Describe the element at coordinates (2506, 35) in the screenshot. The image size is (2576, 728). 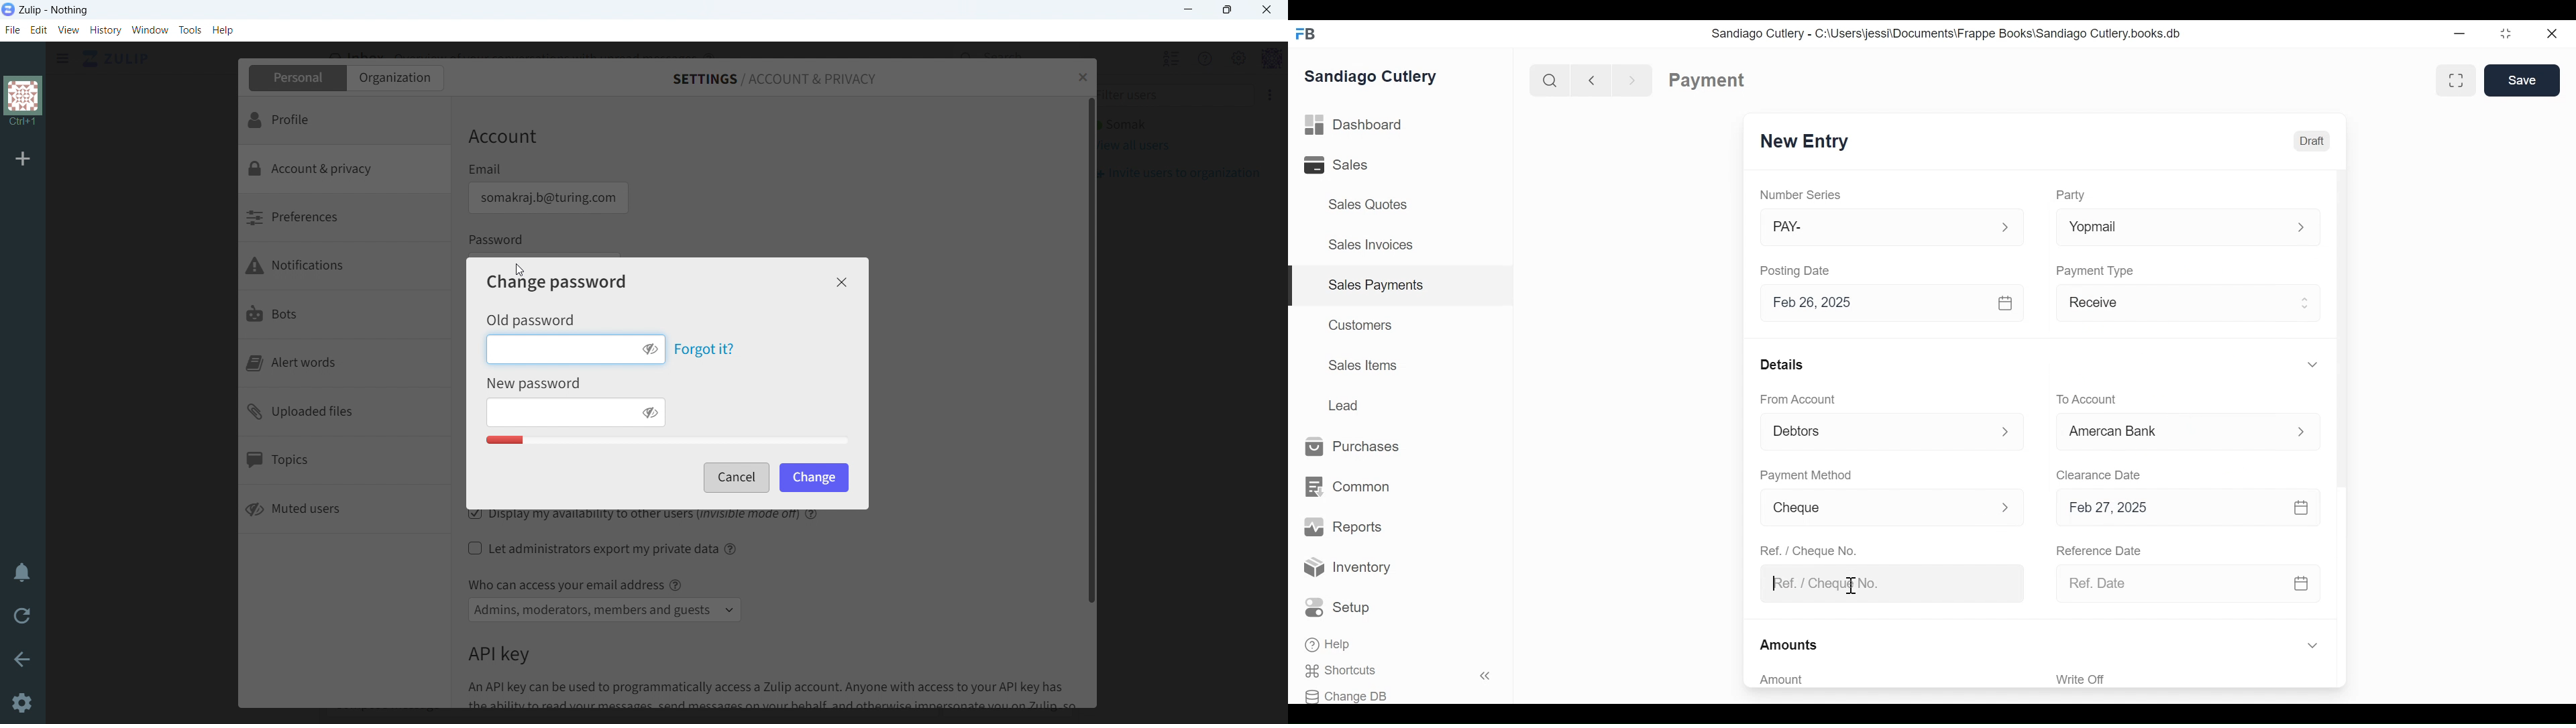
I see `Restore` at that location.